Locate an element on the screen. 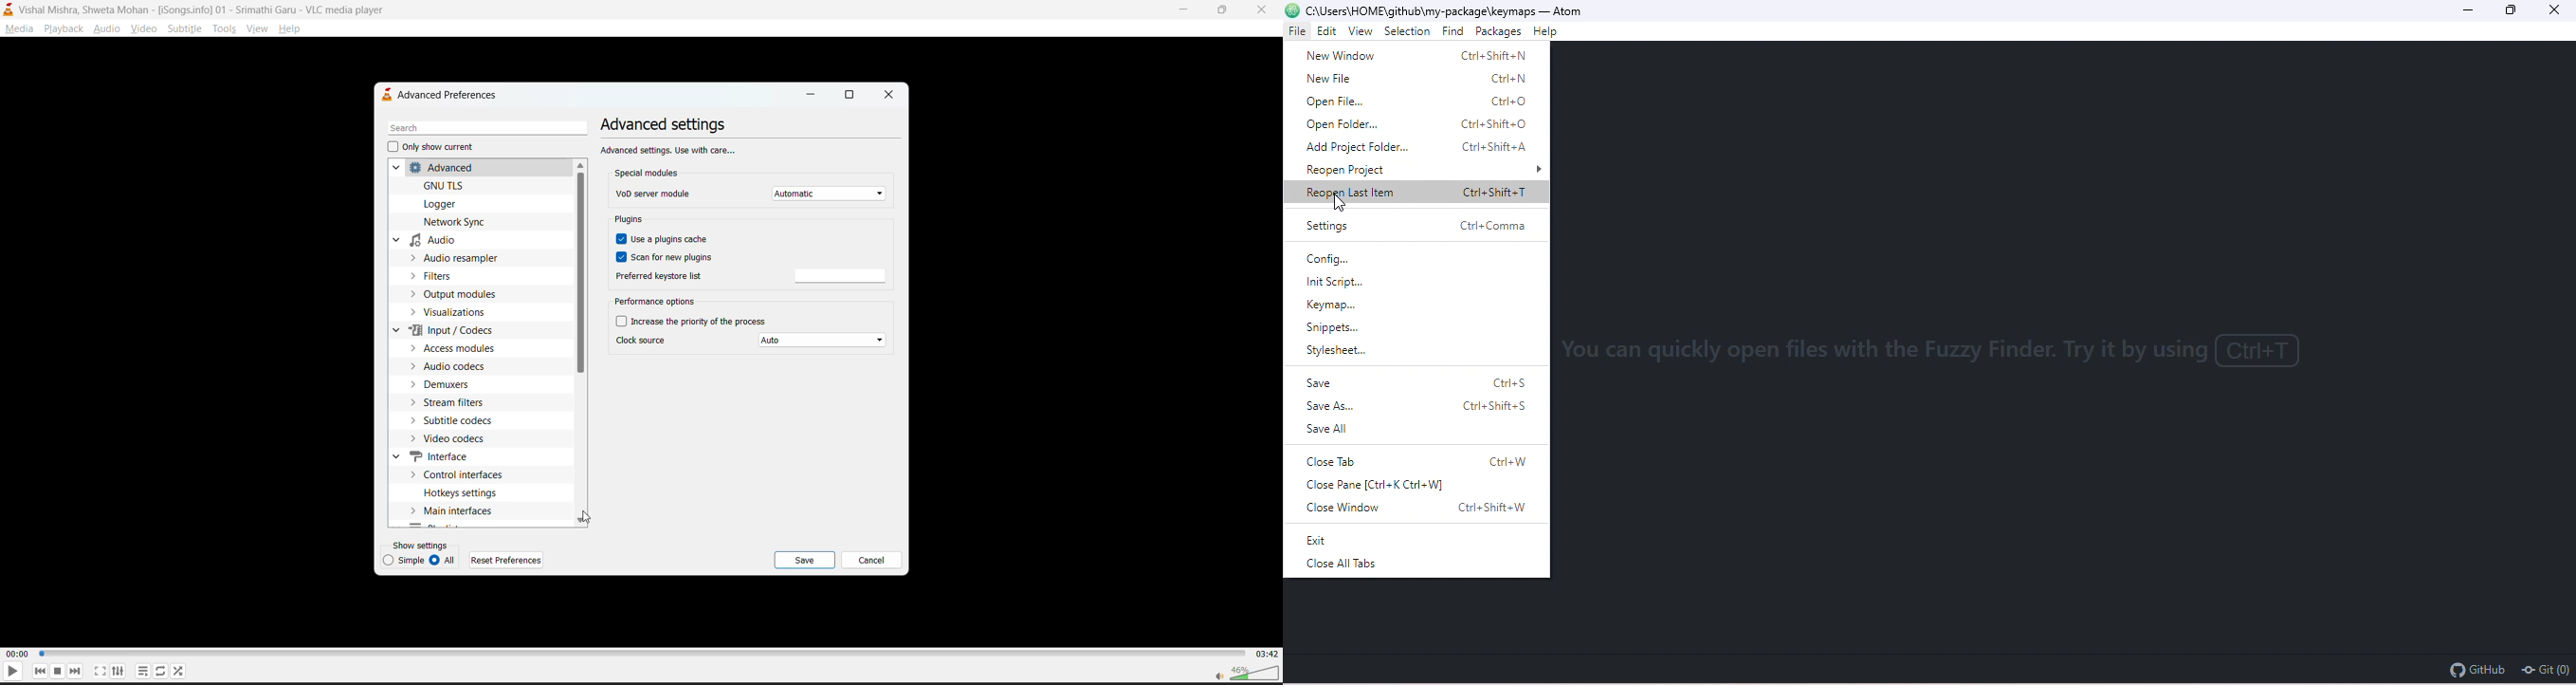 The height and width of the screenshot is (700, 2576). scan for new plugins is located at coordinates (668, 257).